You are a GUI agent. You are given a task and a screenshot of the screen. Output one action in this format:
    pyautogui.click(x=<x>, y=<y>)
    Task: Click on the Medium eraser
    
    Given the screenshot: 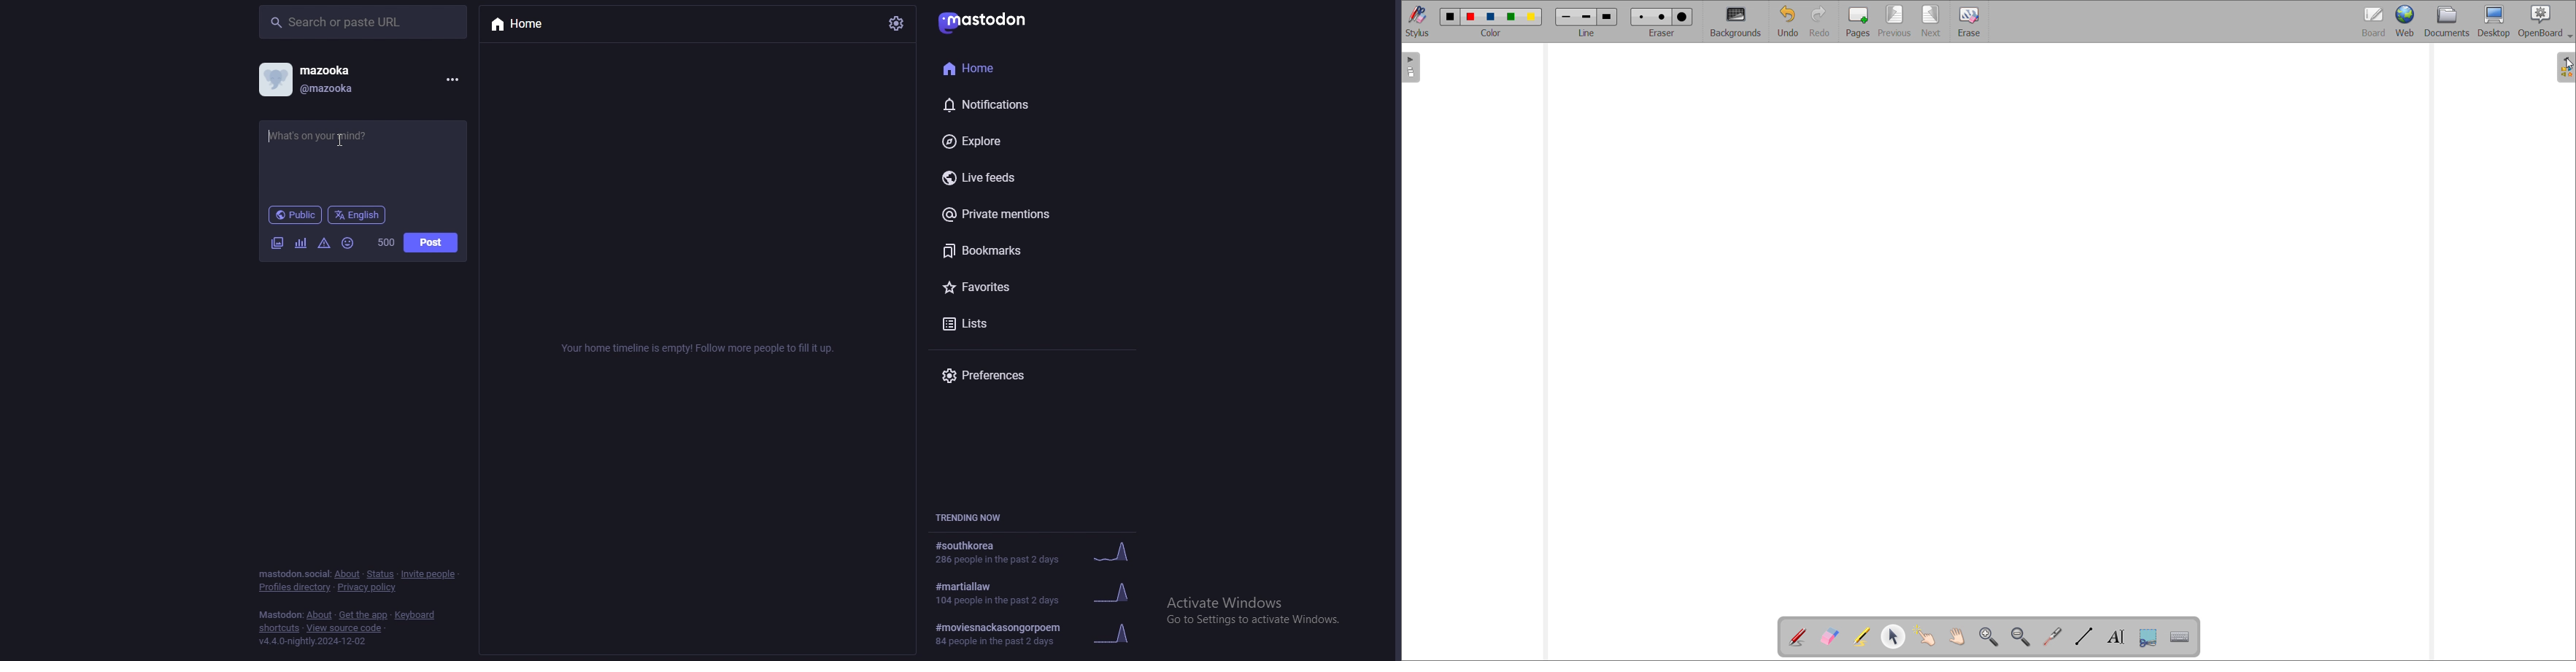 What is the action you would take?
    pyautogui.click(x=1661, y=15)
    